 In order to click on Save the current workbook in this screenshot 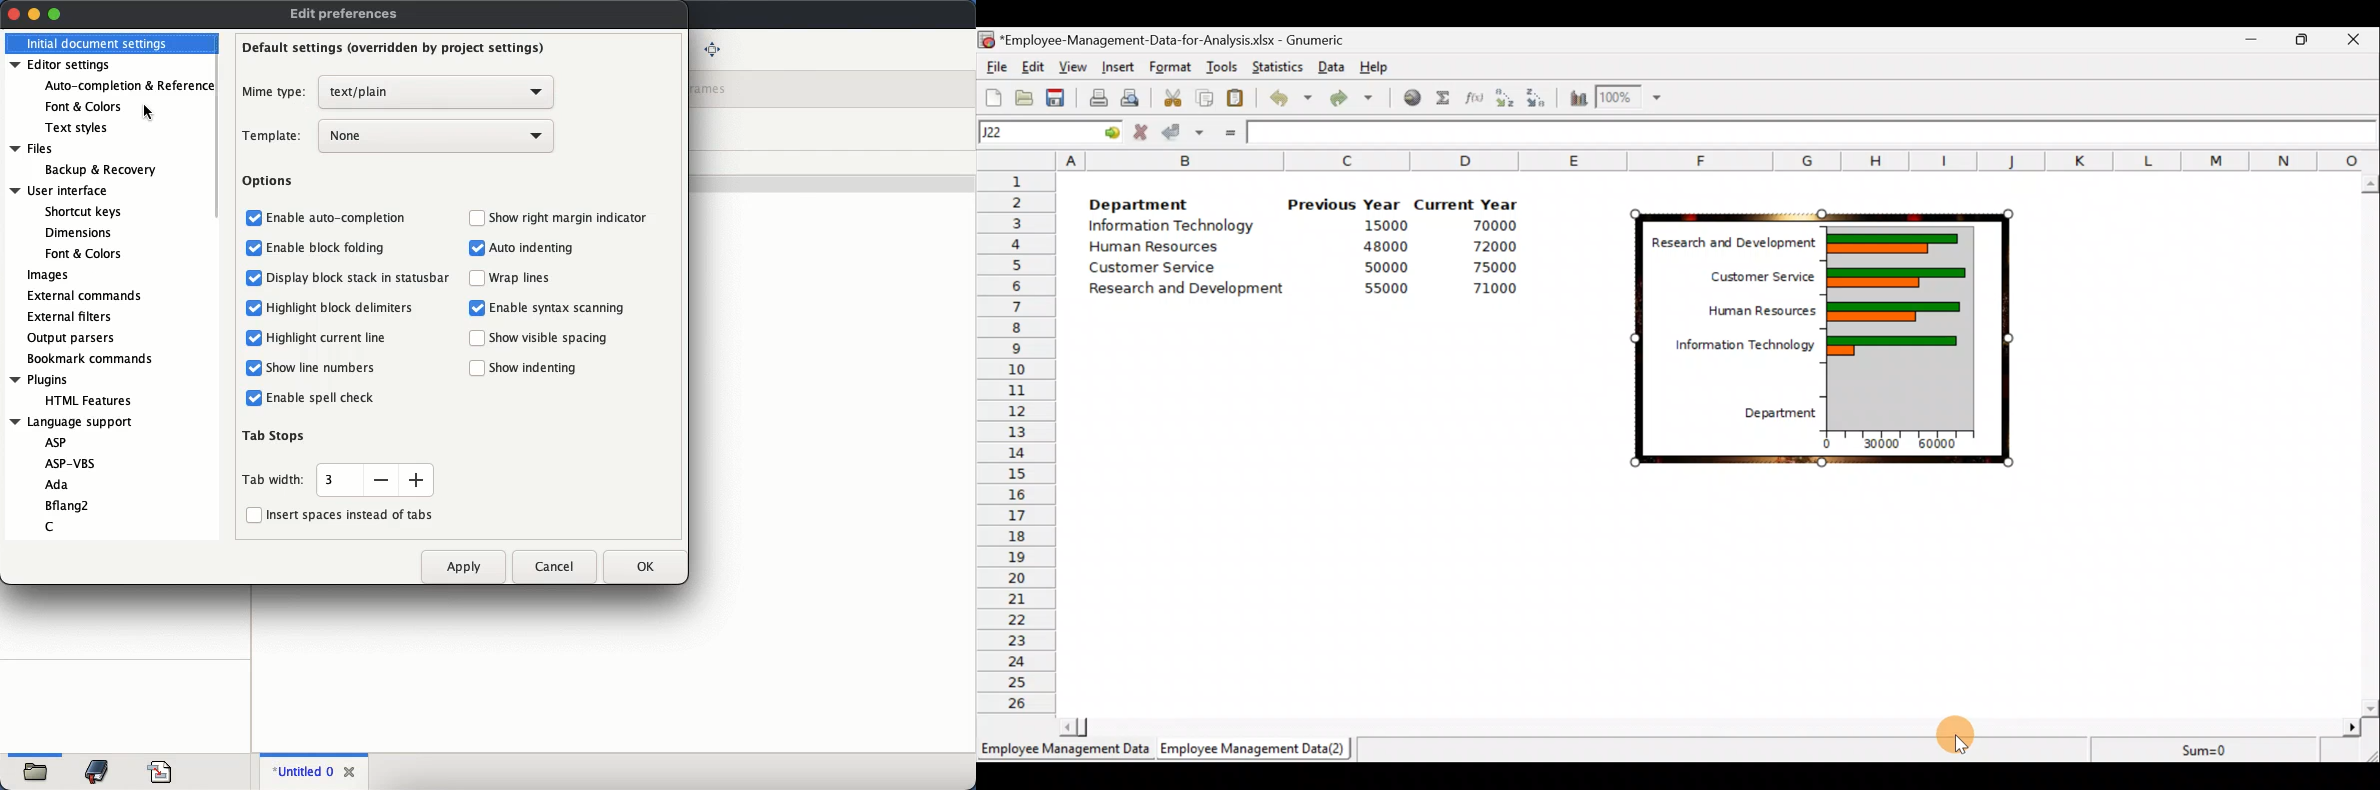, I will do `click(1056, 96)`.